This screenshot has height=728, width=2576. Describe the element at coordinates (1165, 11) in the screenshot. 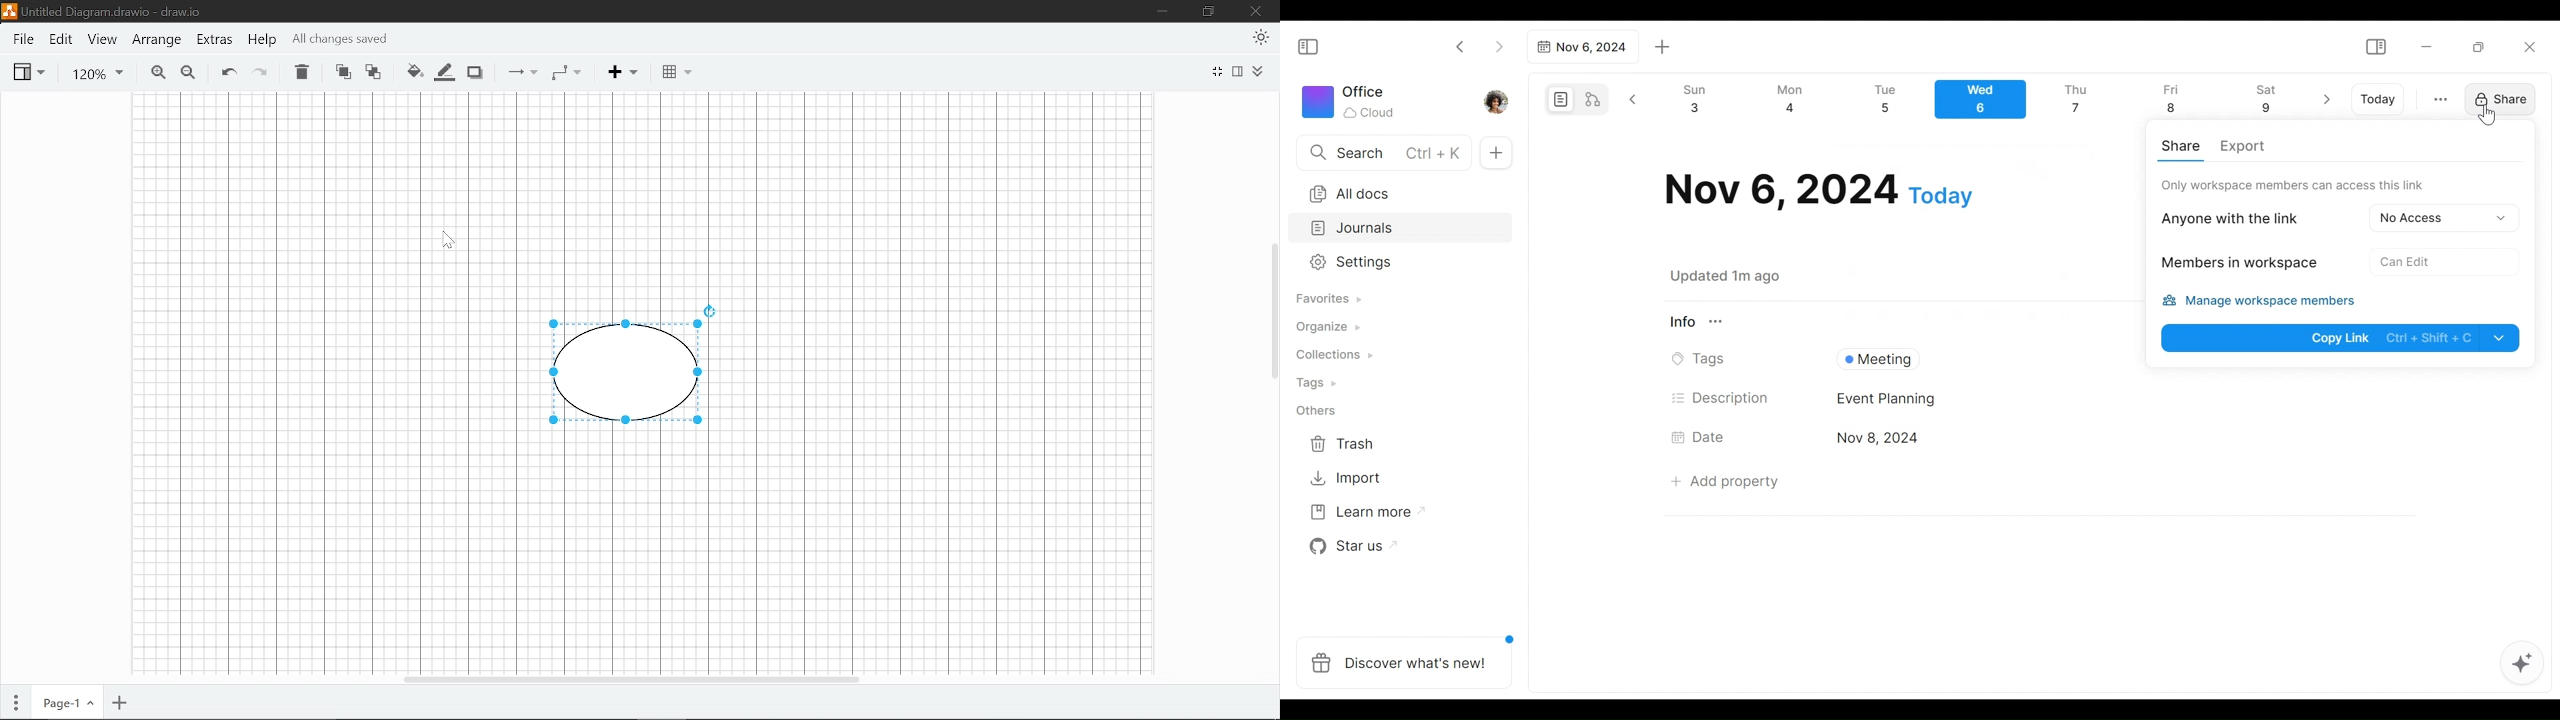

I see `minimize` at that location.